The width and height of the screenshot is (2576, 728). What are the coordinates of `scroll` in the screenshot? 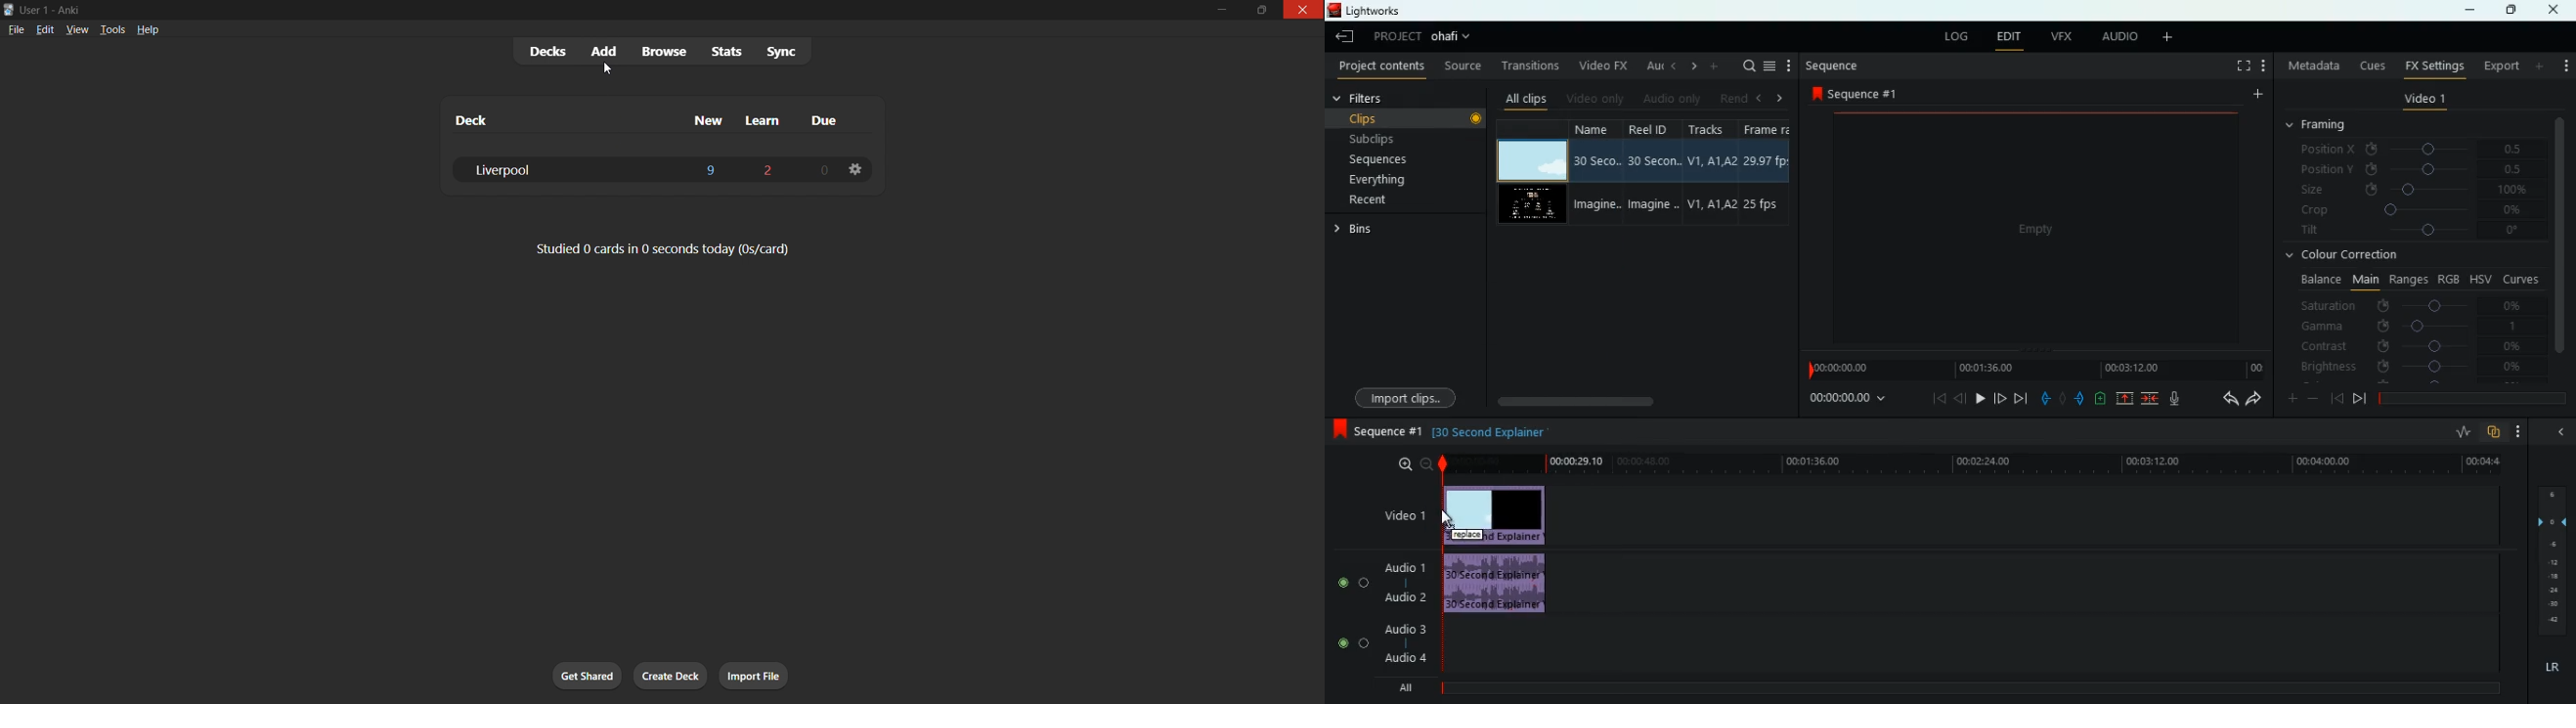 It's located at (1640, 401).